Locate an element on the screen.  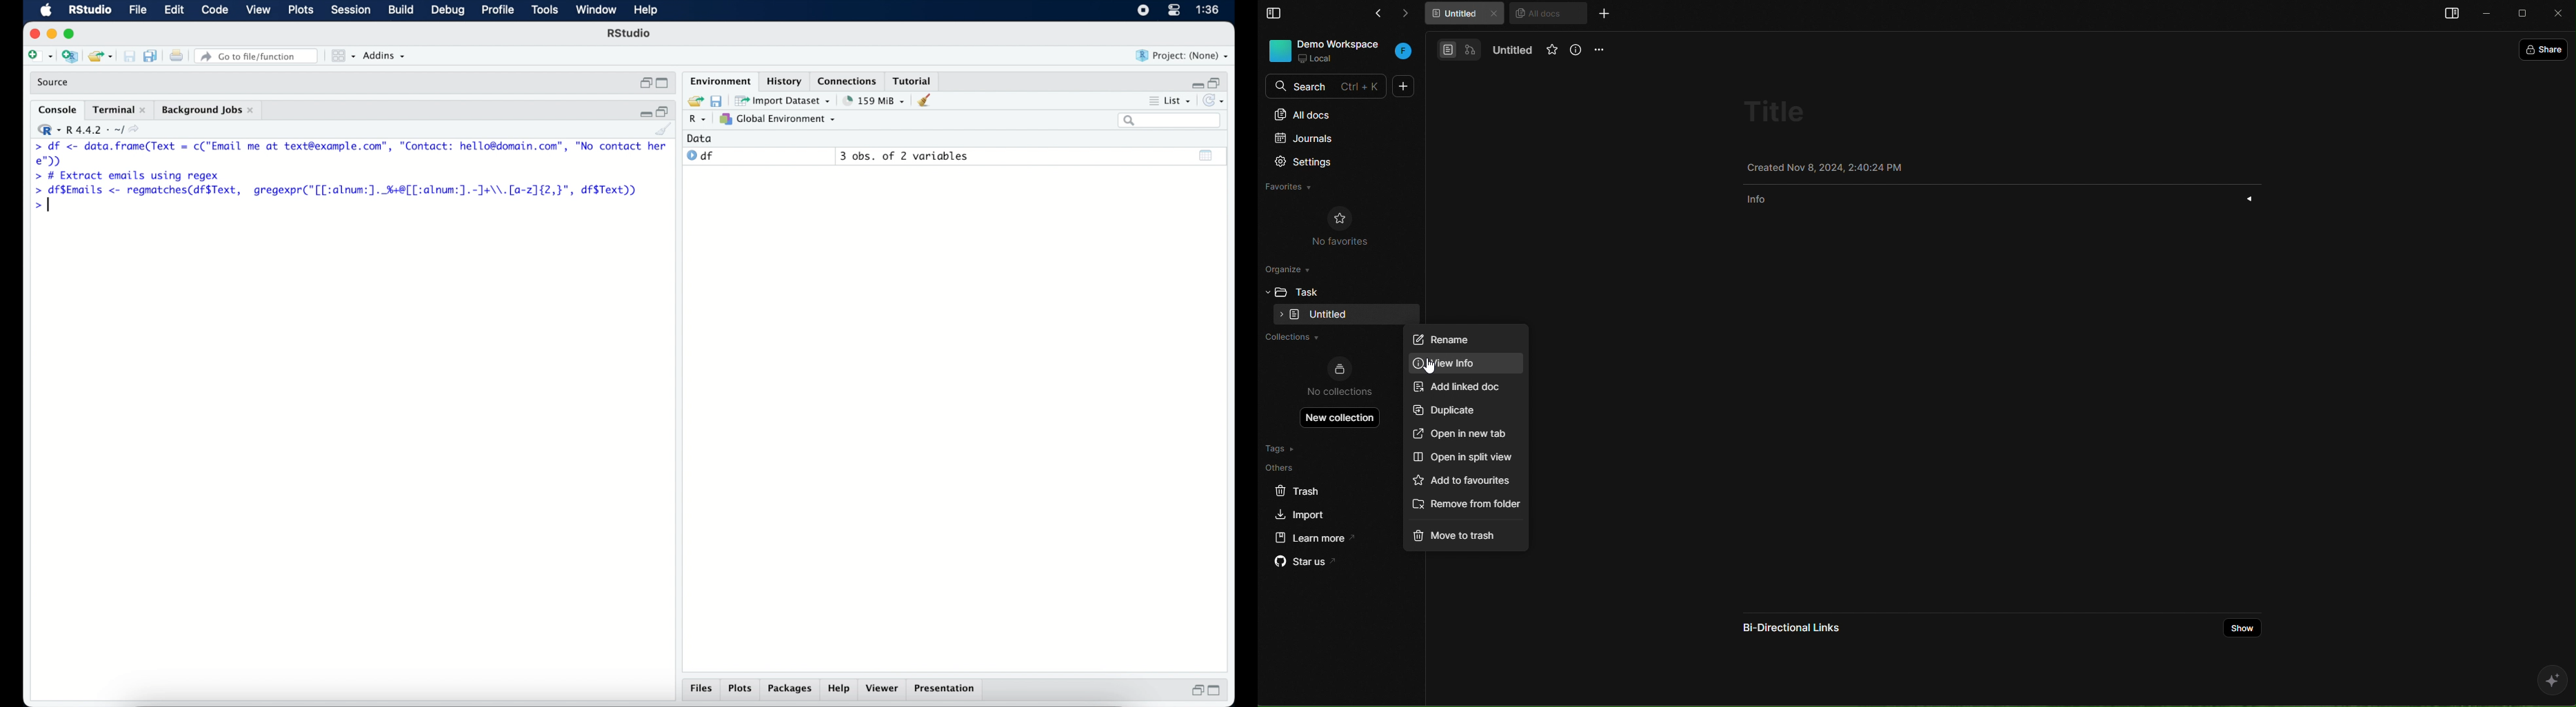
workspace initial is located at coordinates (1404, 52).